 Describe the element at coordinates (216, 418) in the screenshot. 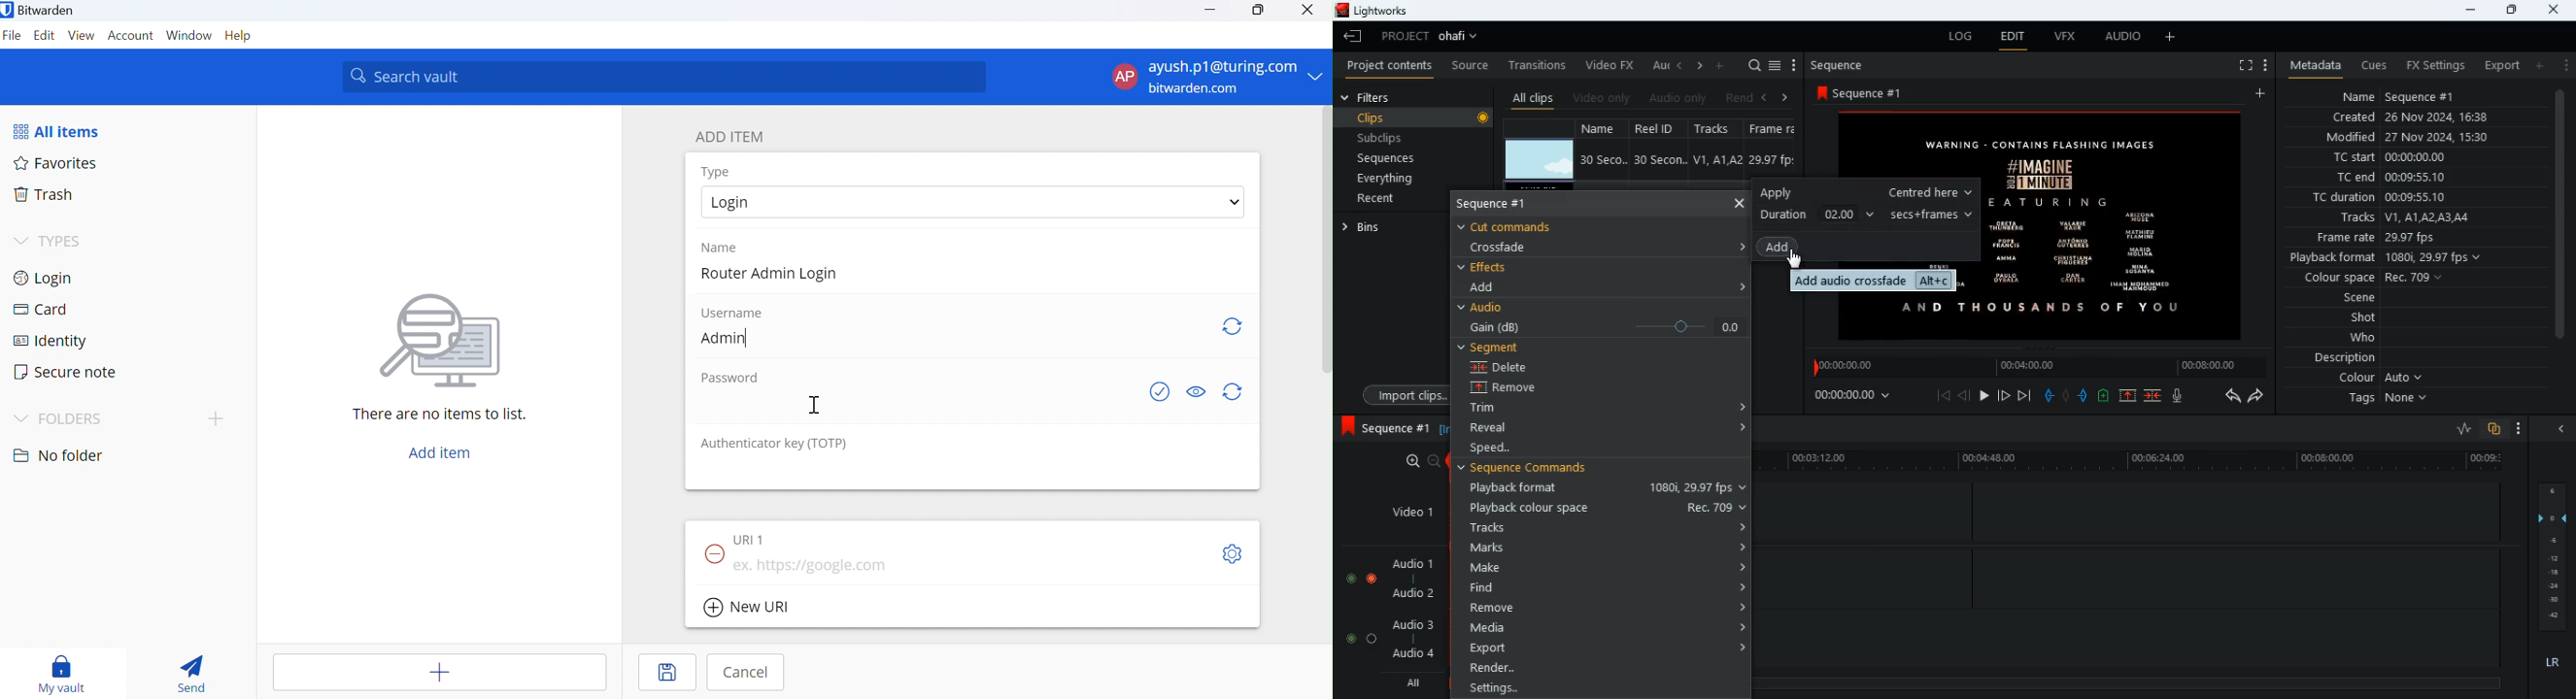

I see `add topic` at that location.